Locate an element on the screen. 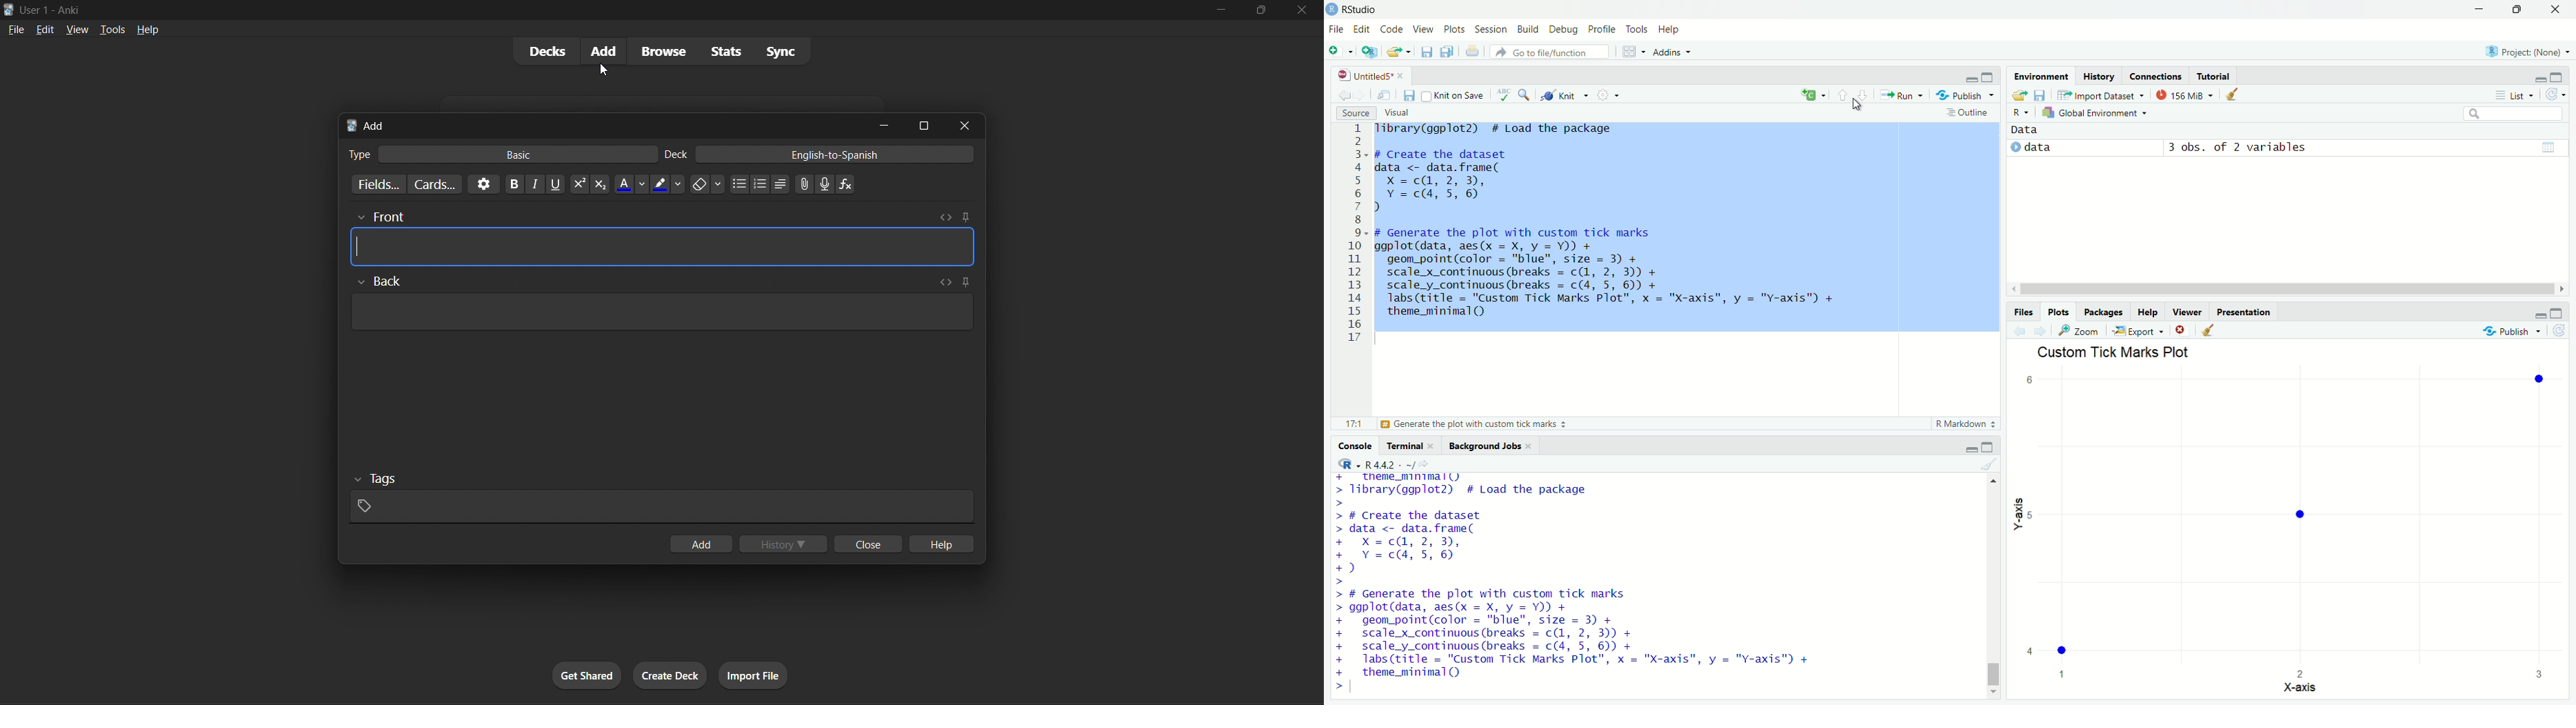 This screenshot has height=728, width=2576. connections is located at coordinates (2155, 76).